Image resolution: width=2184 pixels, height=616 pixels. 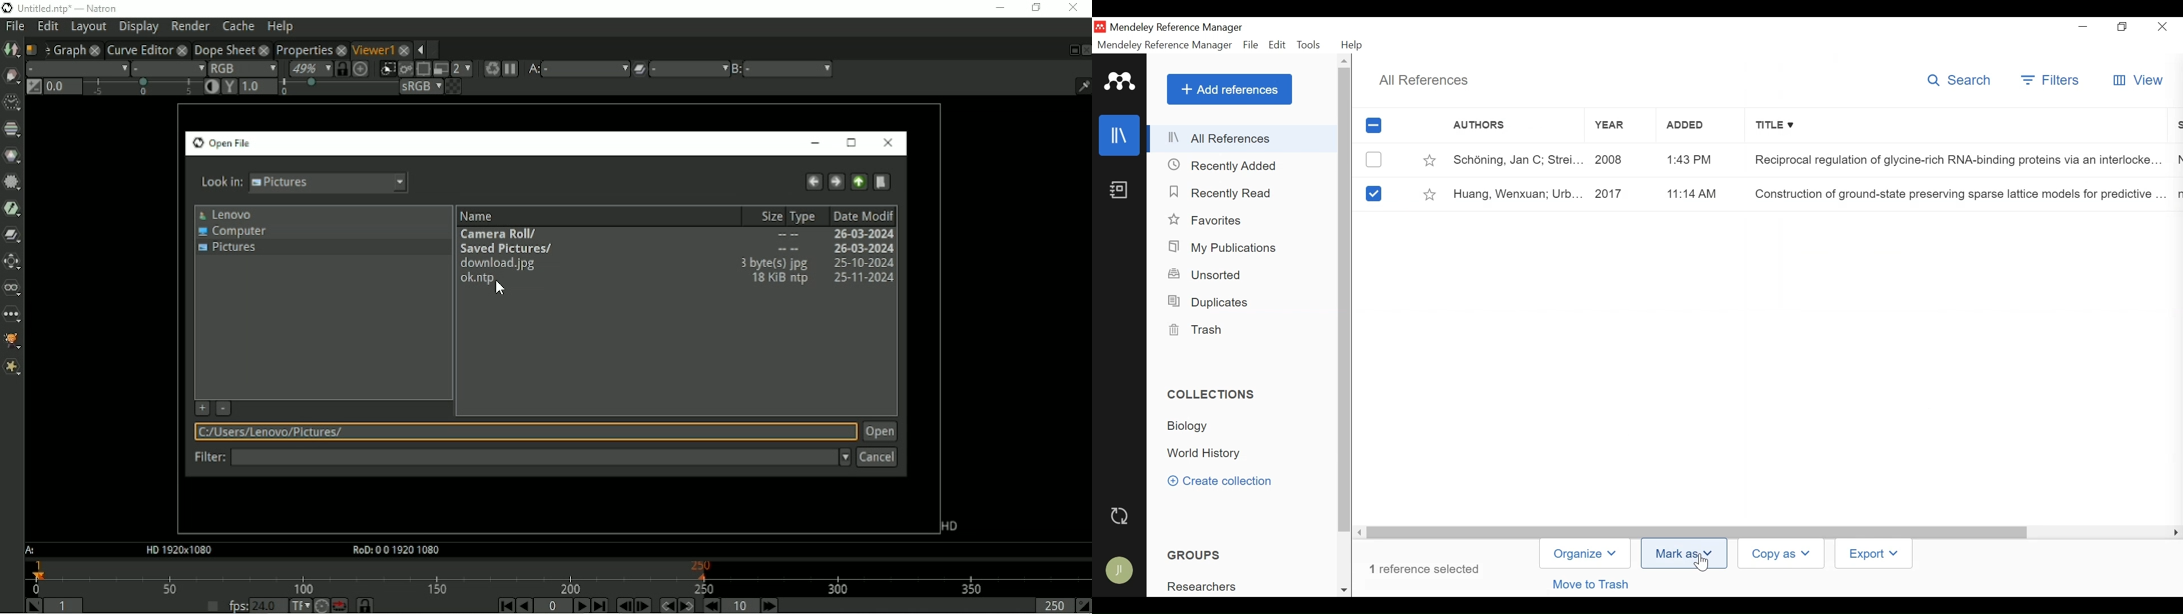 I want to click on 2008, so click(x=1613, y=161).